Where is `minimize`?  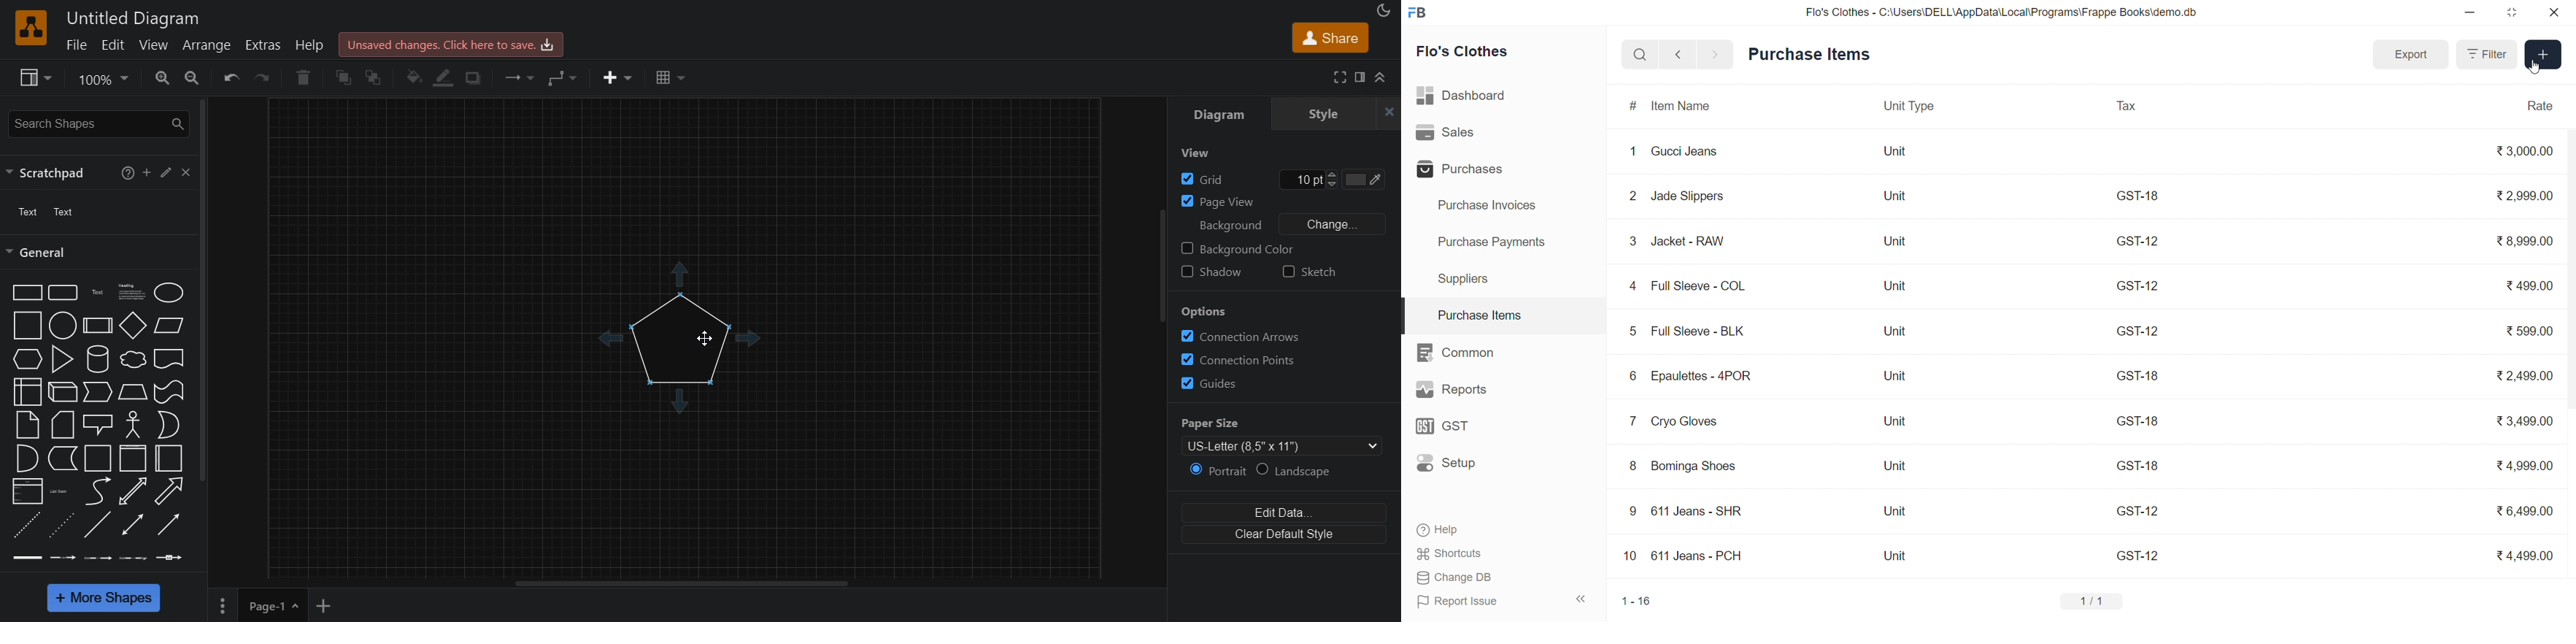
minimize is located at coordinates (2474, 12).